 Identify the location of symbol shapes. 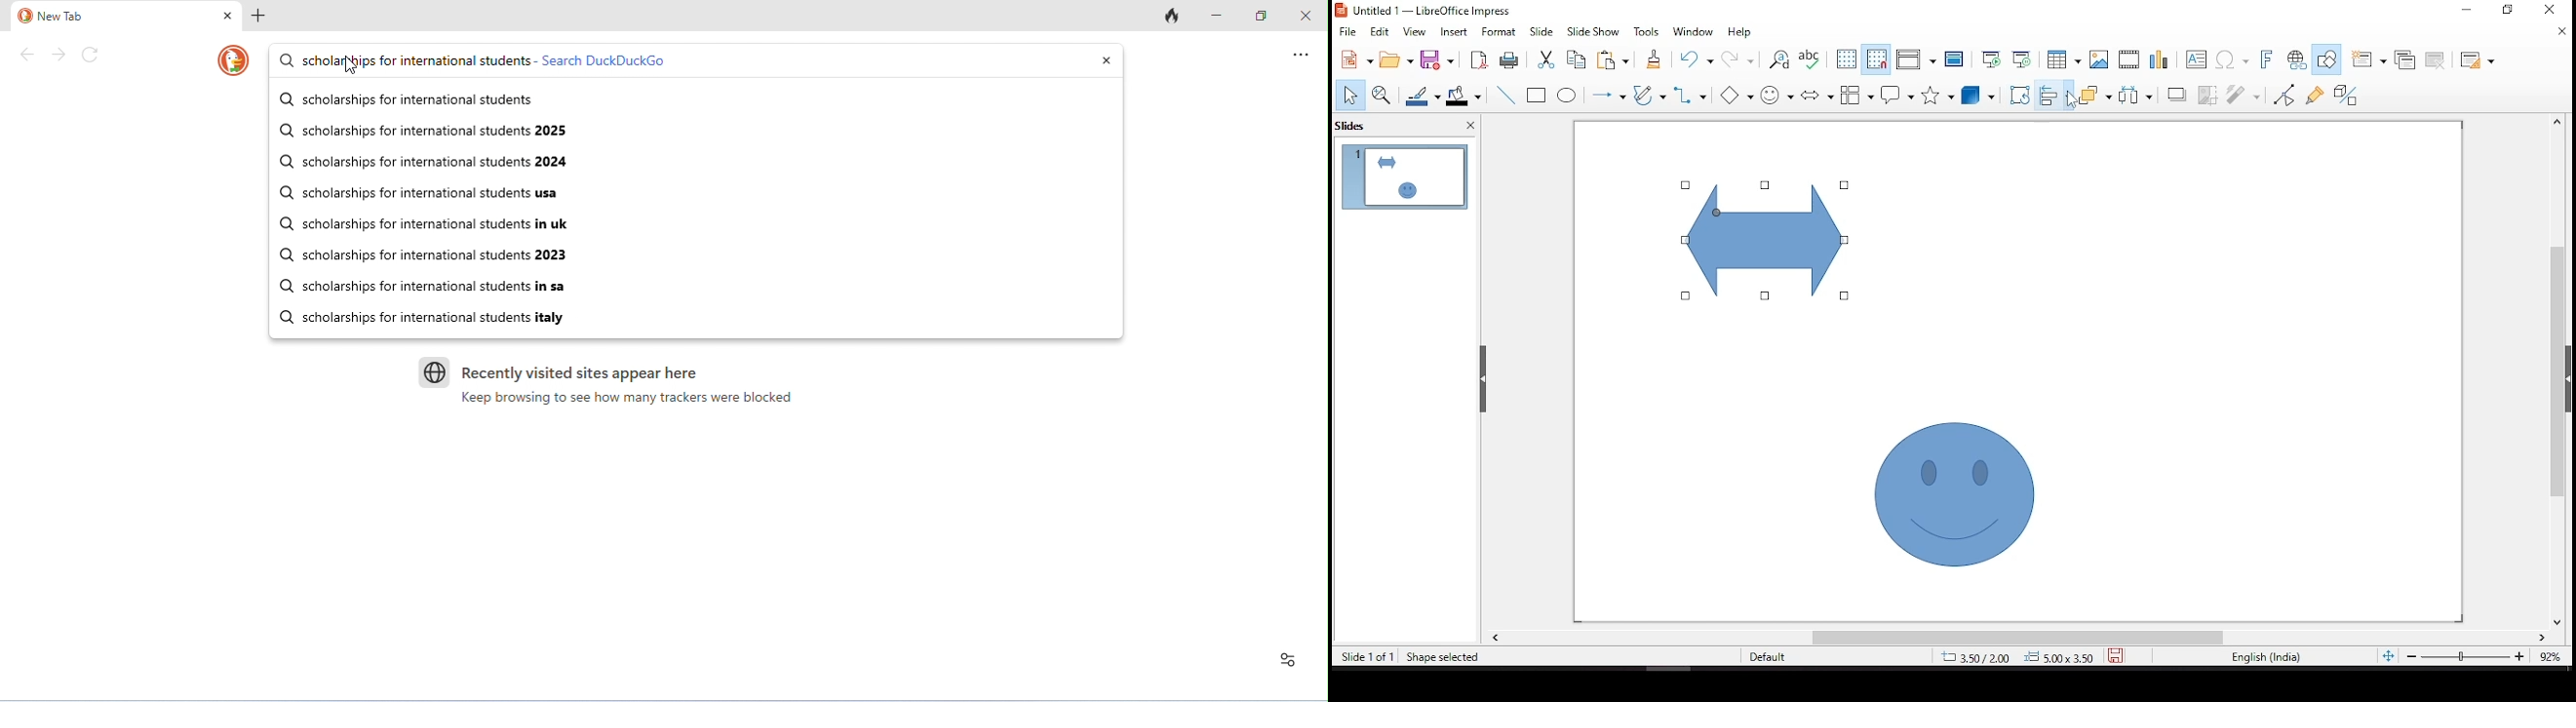
(1779, 94).